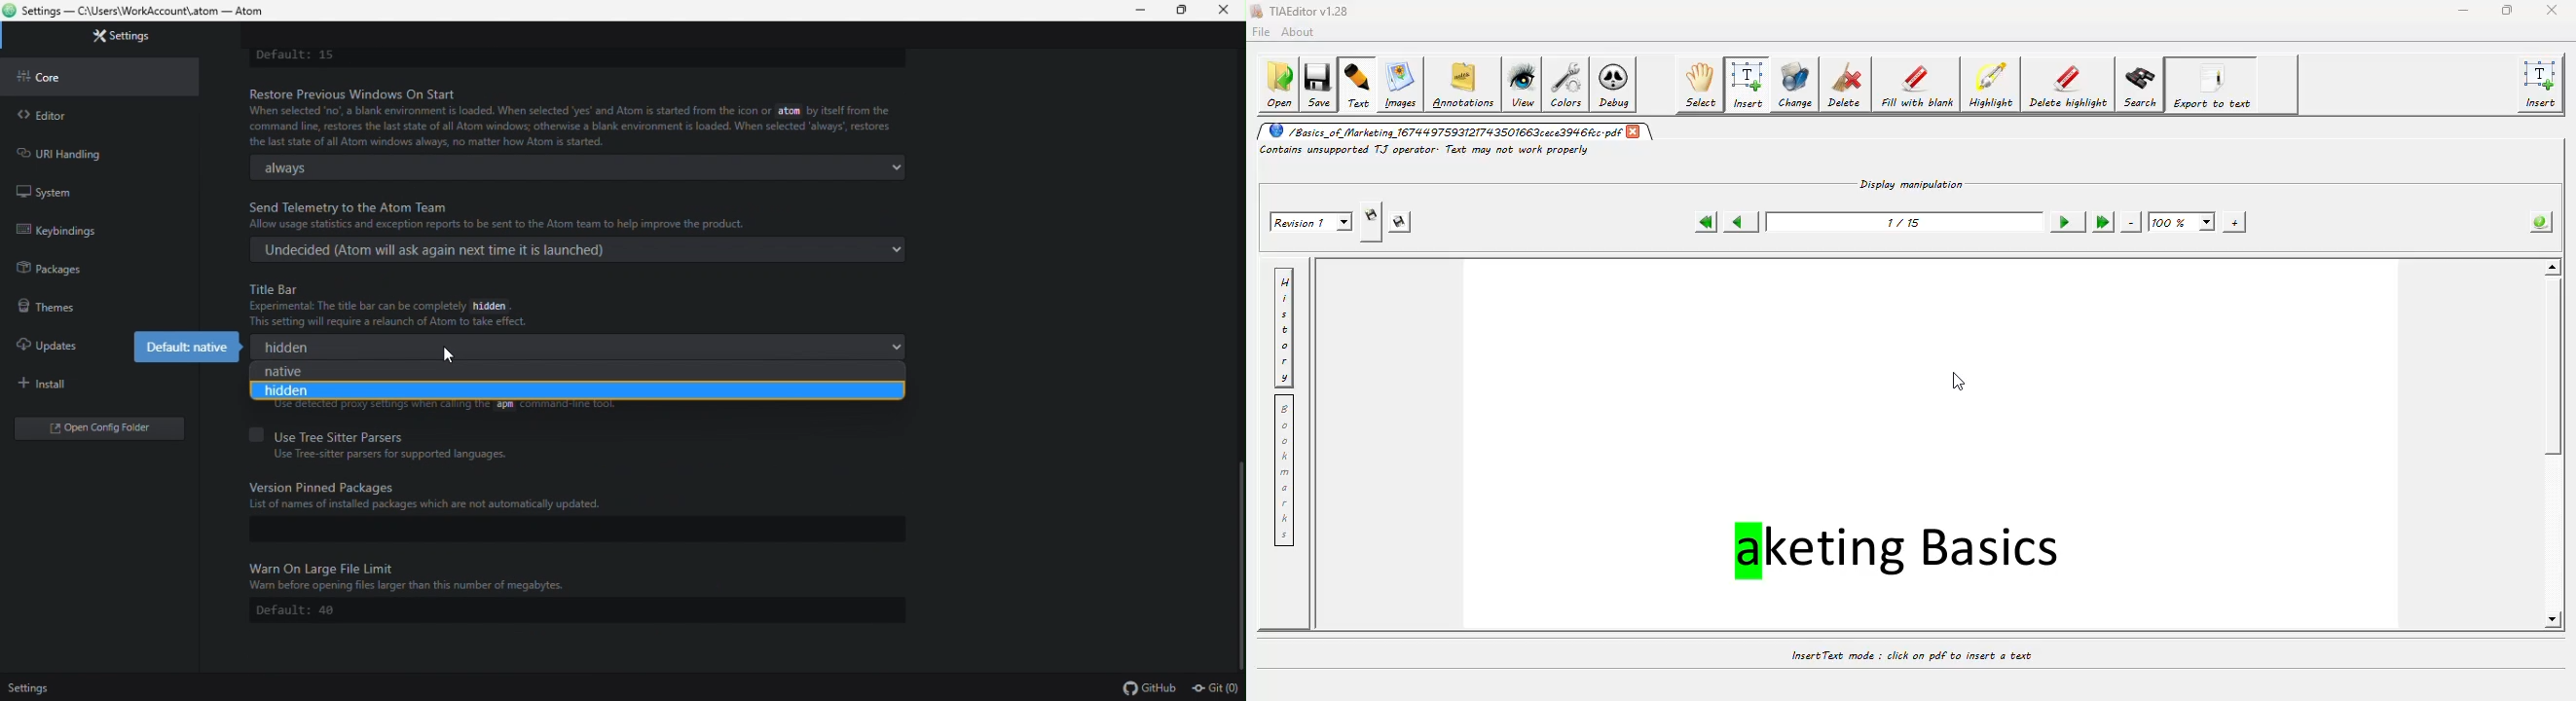 The width and height of the screenshot is (2576, 728). What do you see at coordinates (2551, 10) in the screenshot?
I see `close` at bounding box center [2551, 10].